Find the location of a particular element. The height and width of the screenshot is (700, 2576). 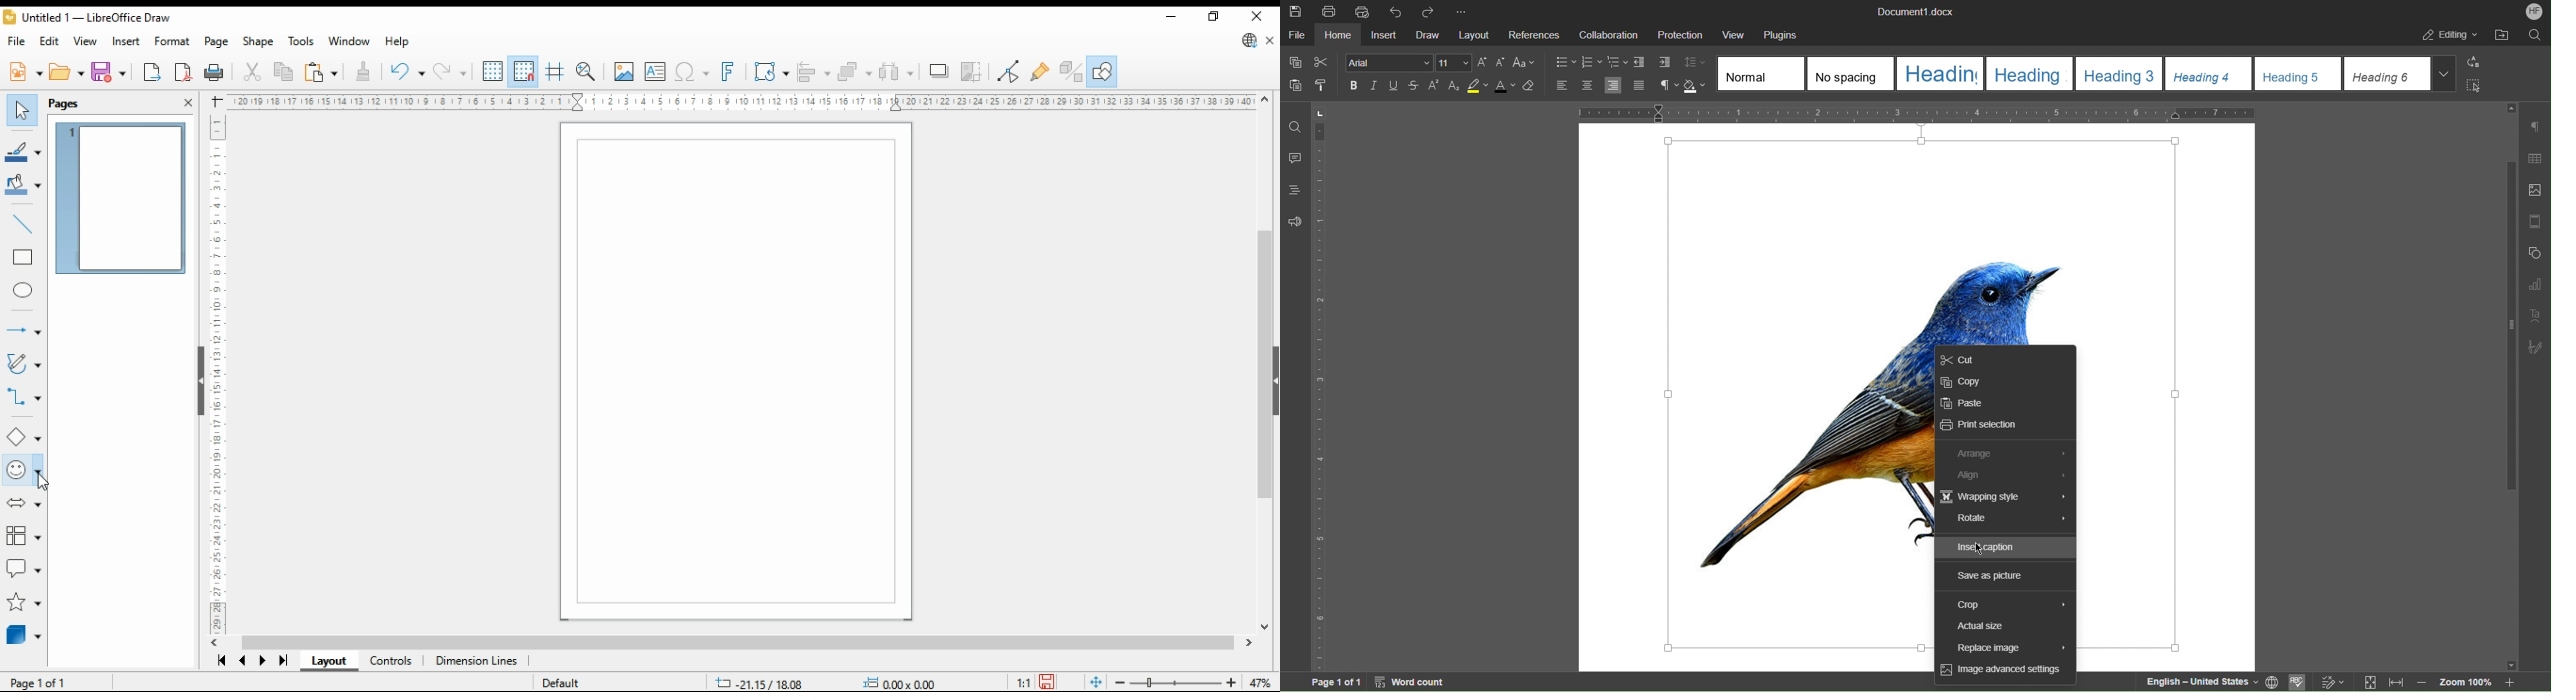

Non-Printing Characters is located at coordinates (2536, 126).